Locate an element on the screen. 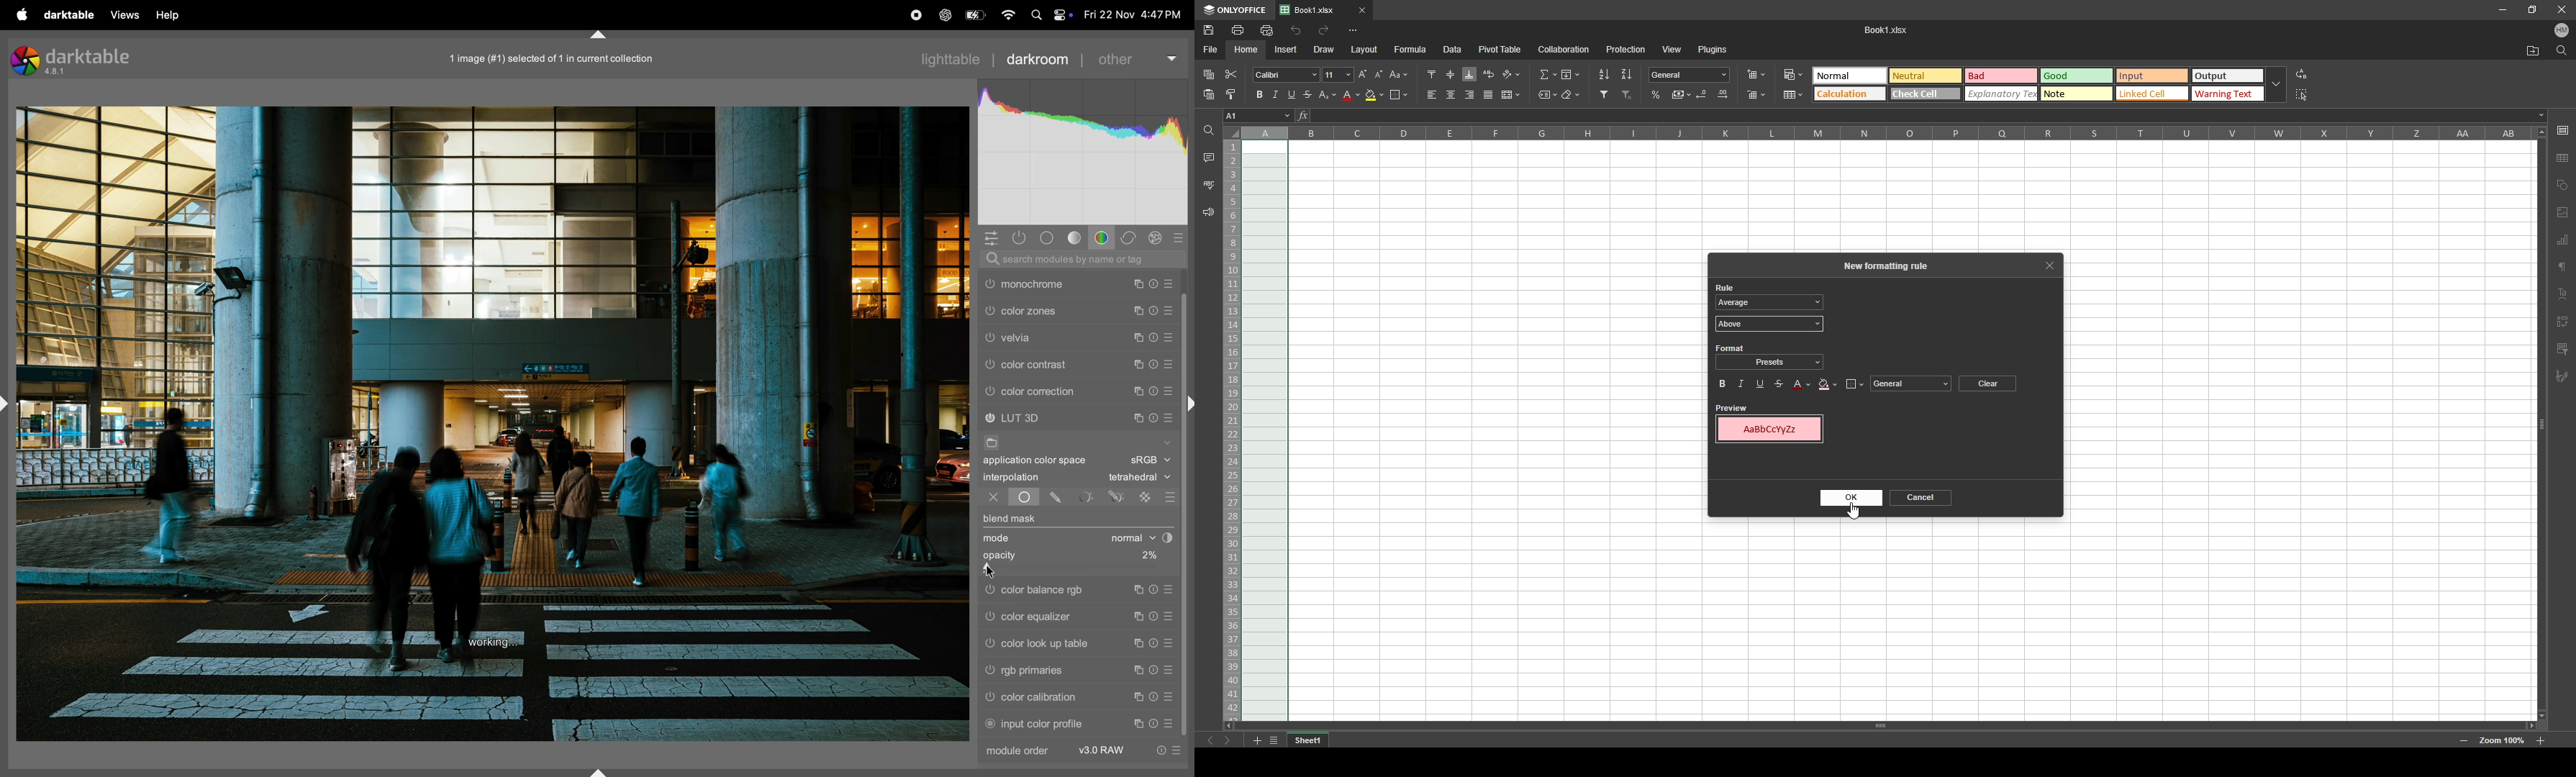 The width and height of the screenshot is (2576, 784). color calibration is located at coordinates (1050, 697).